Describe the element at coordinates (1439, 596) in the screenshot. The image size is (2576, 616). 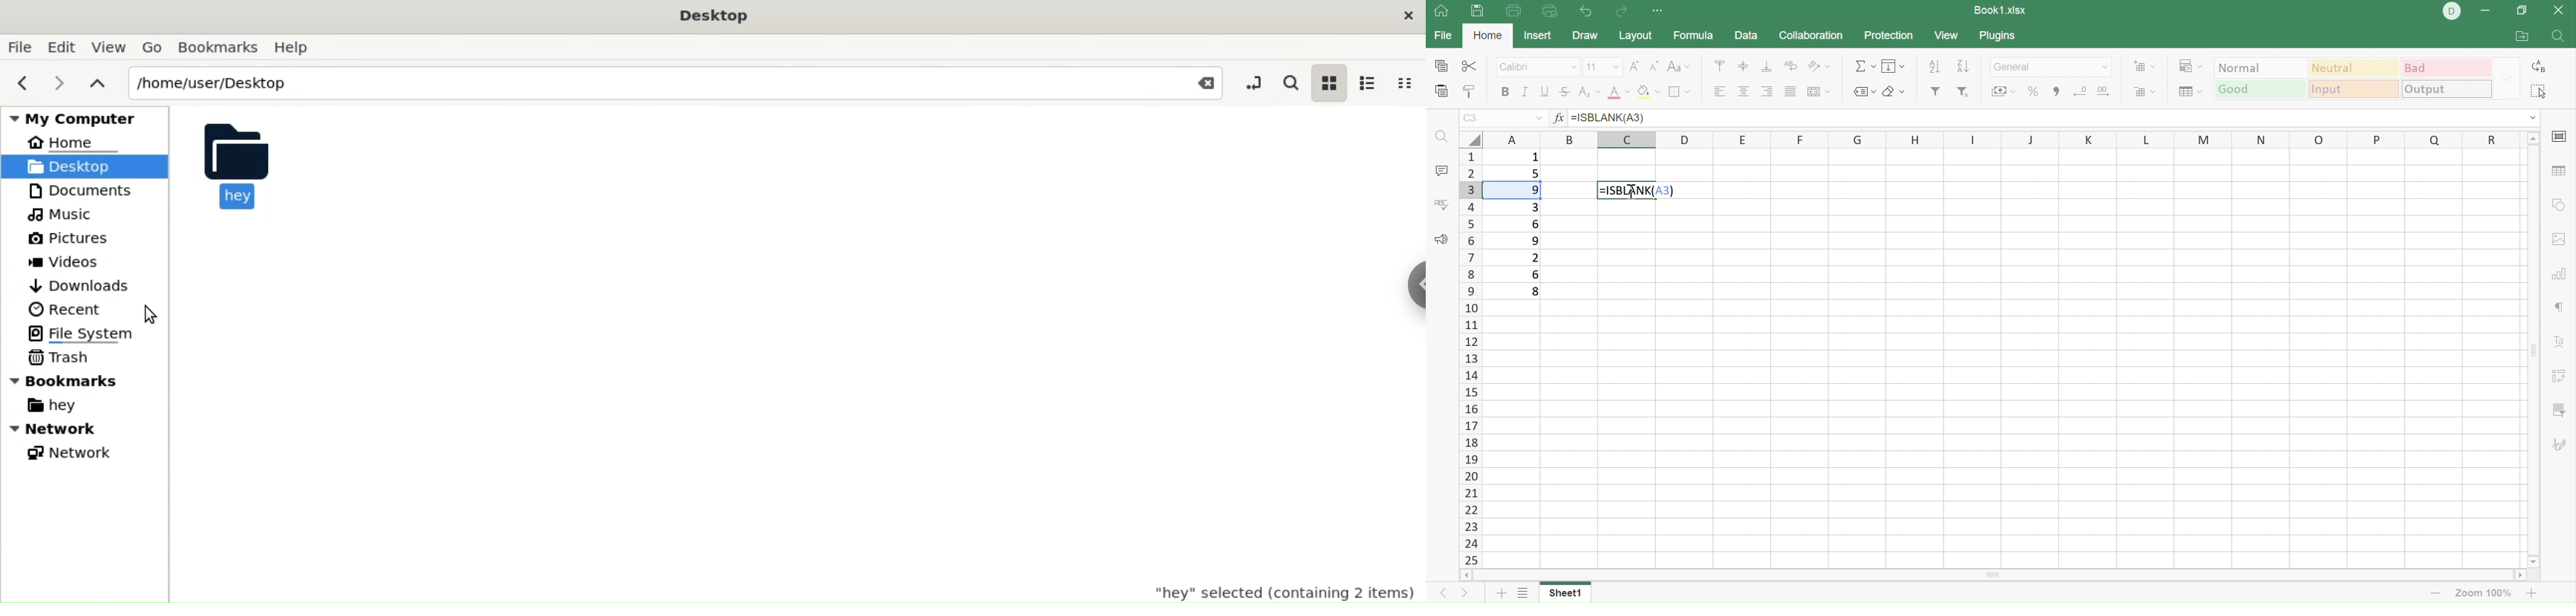
I see `Previous` at that location.